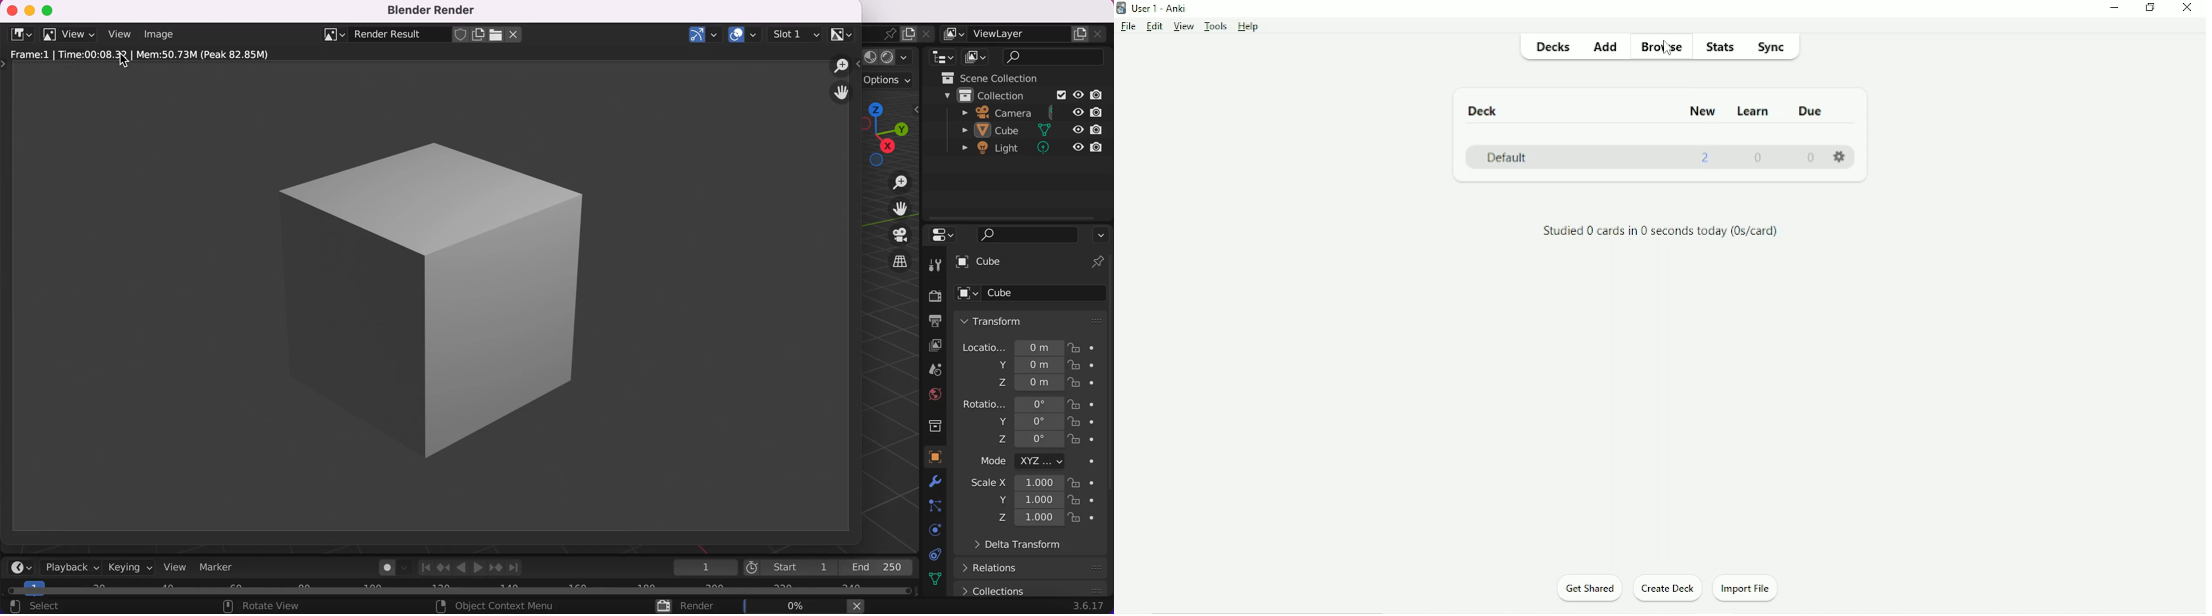 Image resolution: width=2212 pixels, height=616 pixels. What do you see at coordinates (1755, 112) in the screenshot?
I see `Learn` at bounding box center [1755, 112].